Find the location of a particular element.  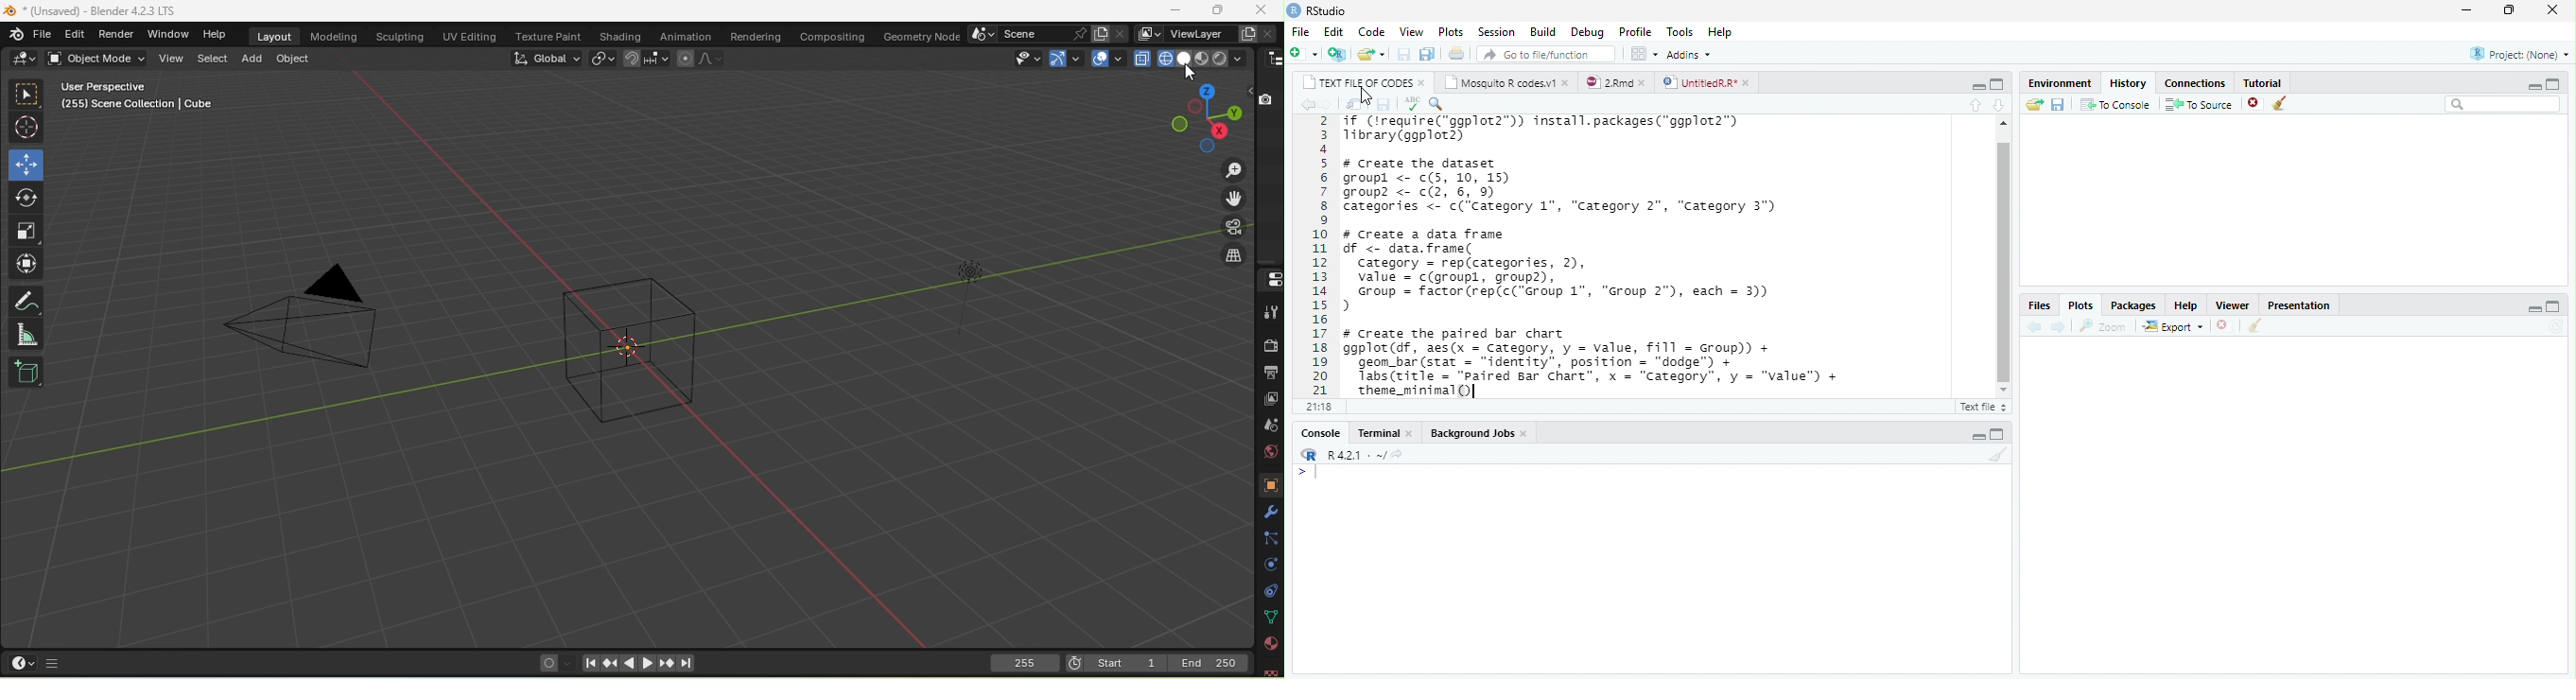

viewer is located at coordinates (2233, 305).